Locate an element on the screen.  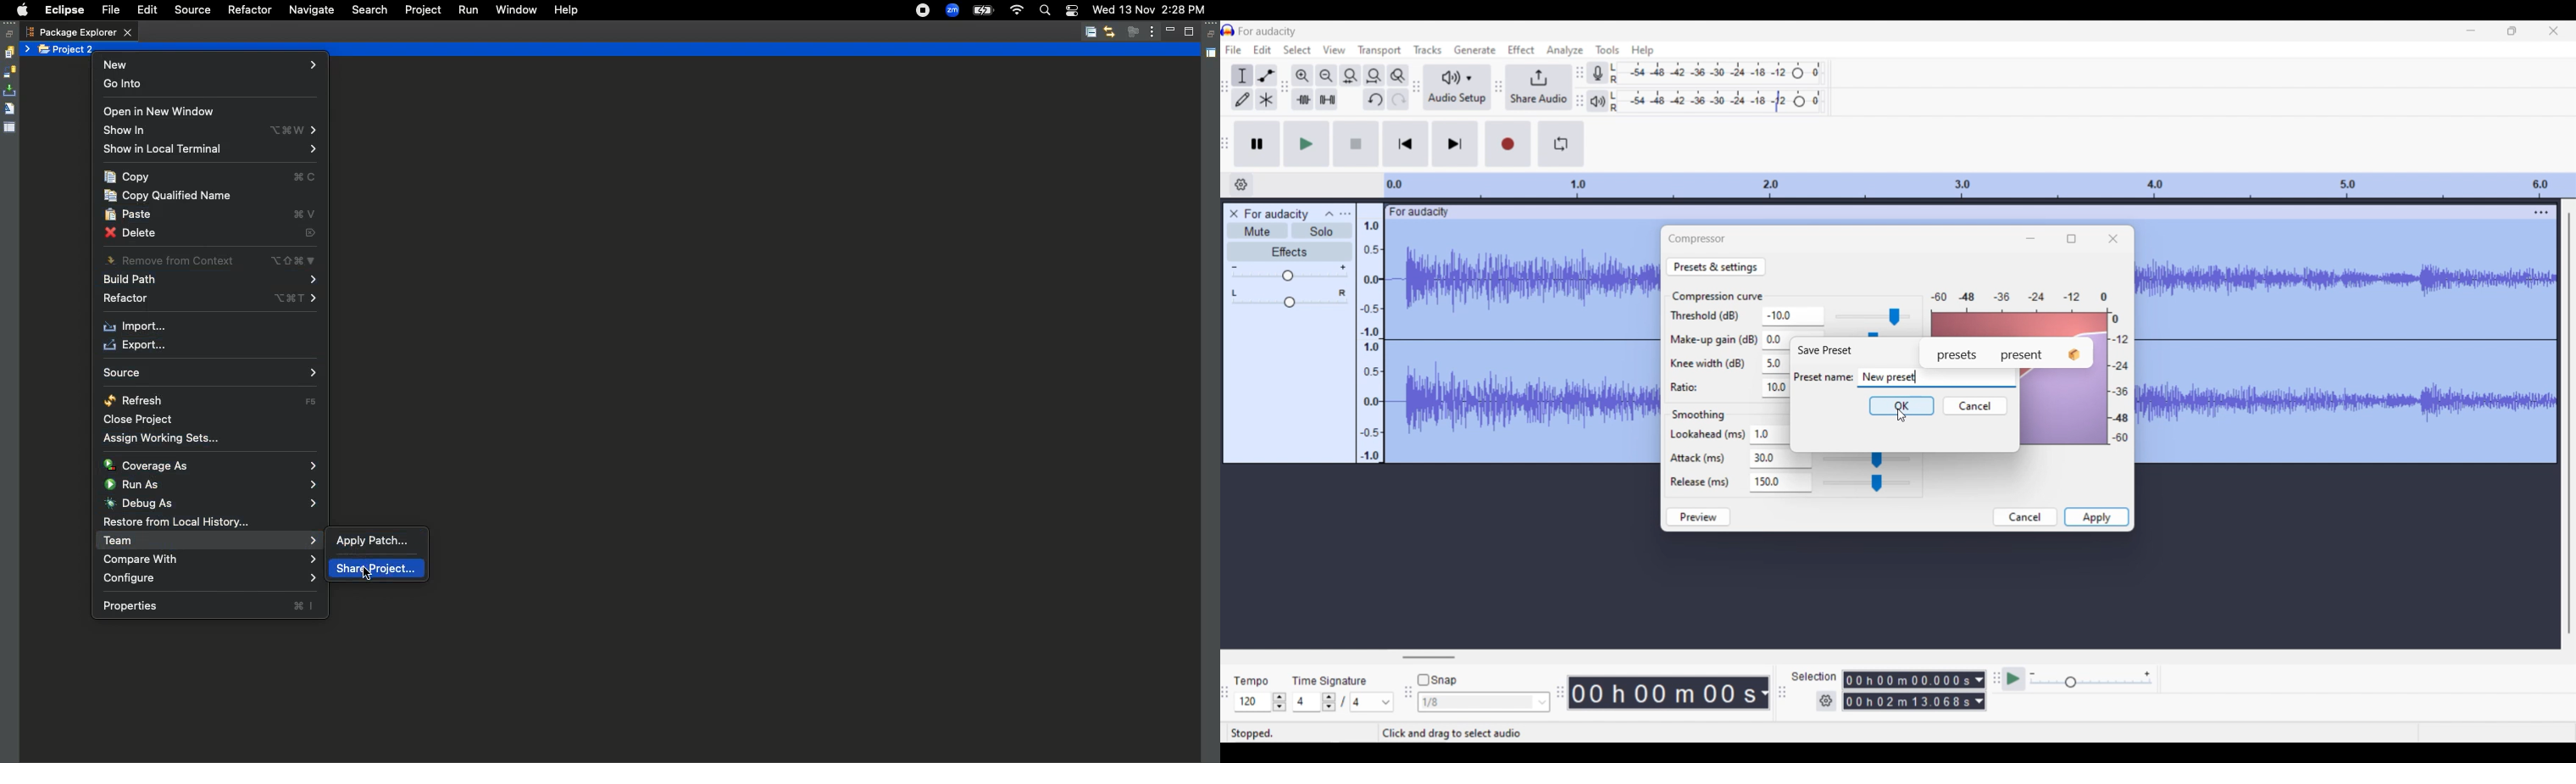
Skip/Select to start is located at coordinates (1405, 144).